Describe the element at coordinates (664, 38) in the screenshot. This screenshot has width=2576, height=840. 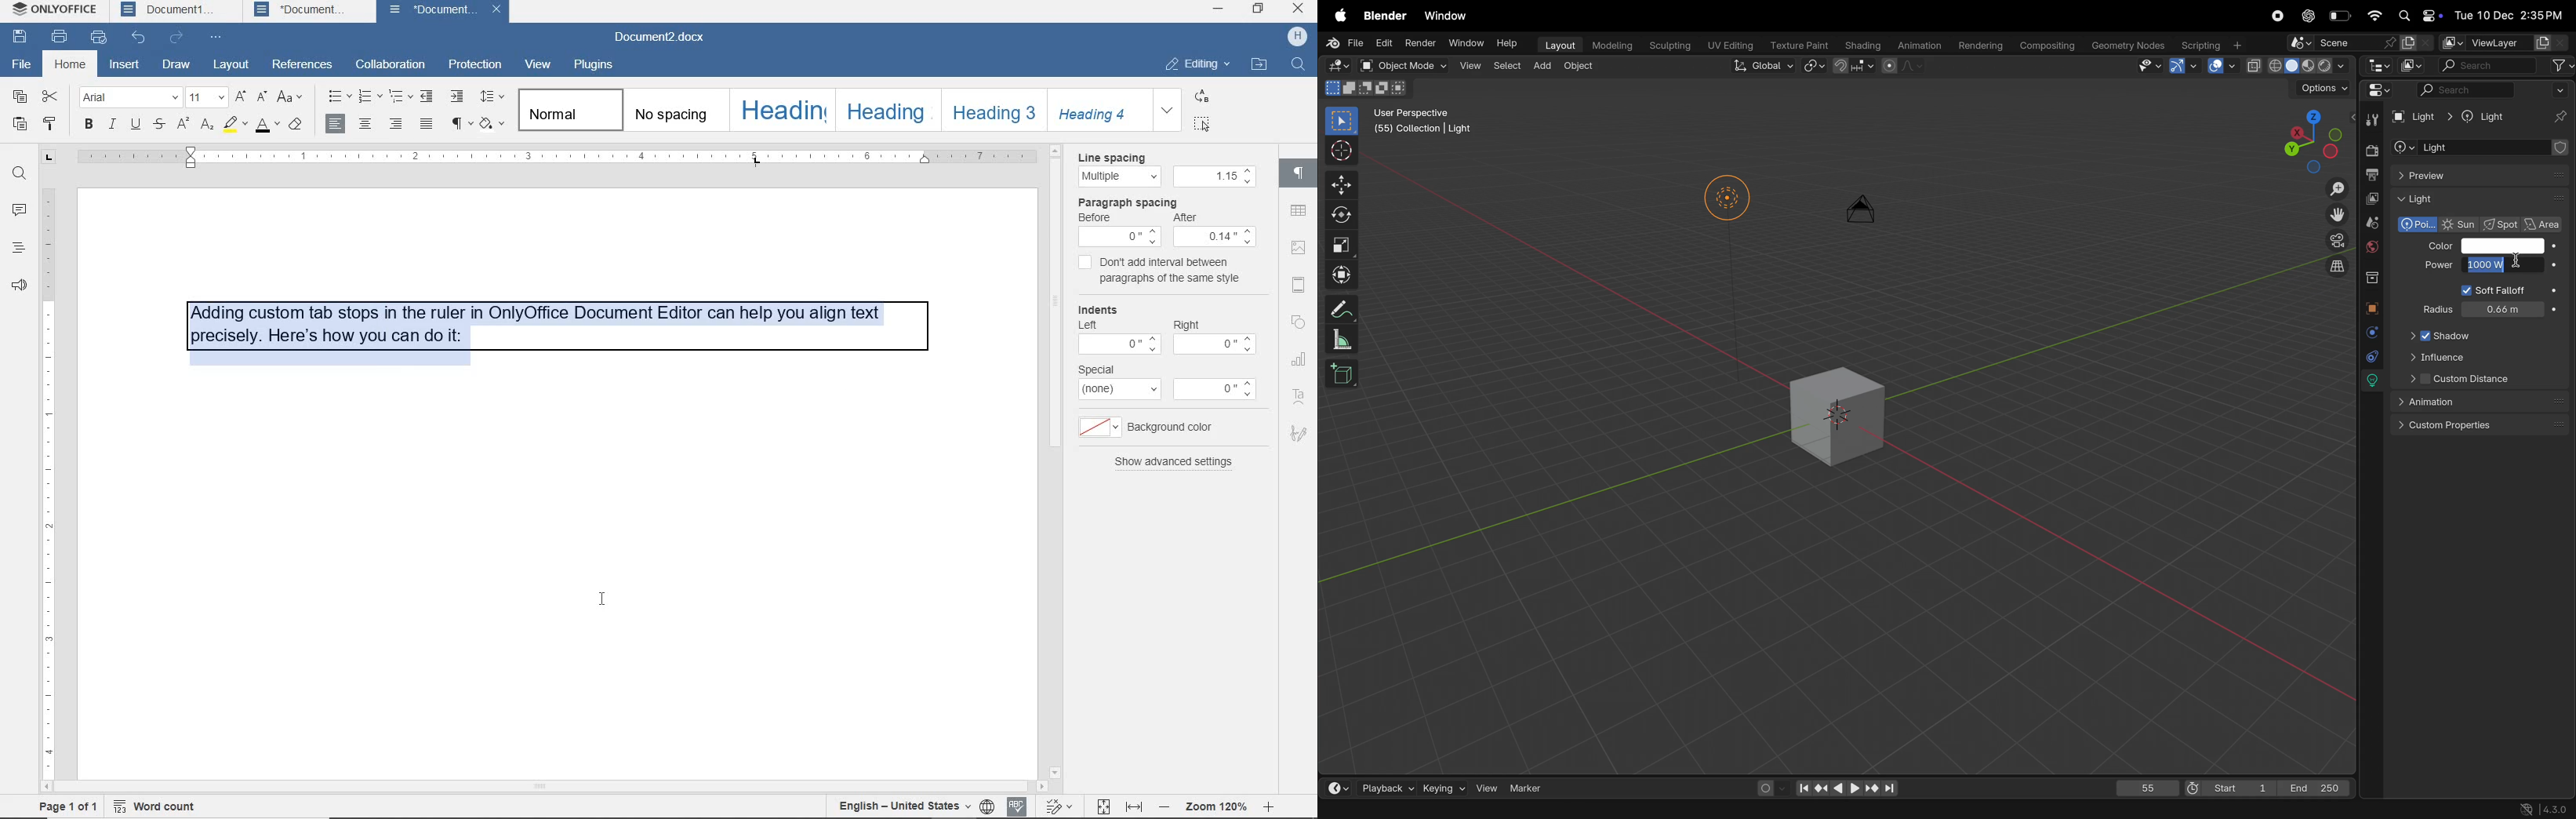
I see `document name` at that location.